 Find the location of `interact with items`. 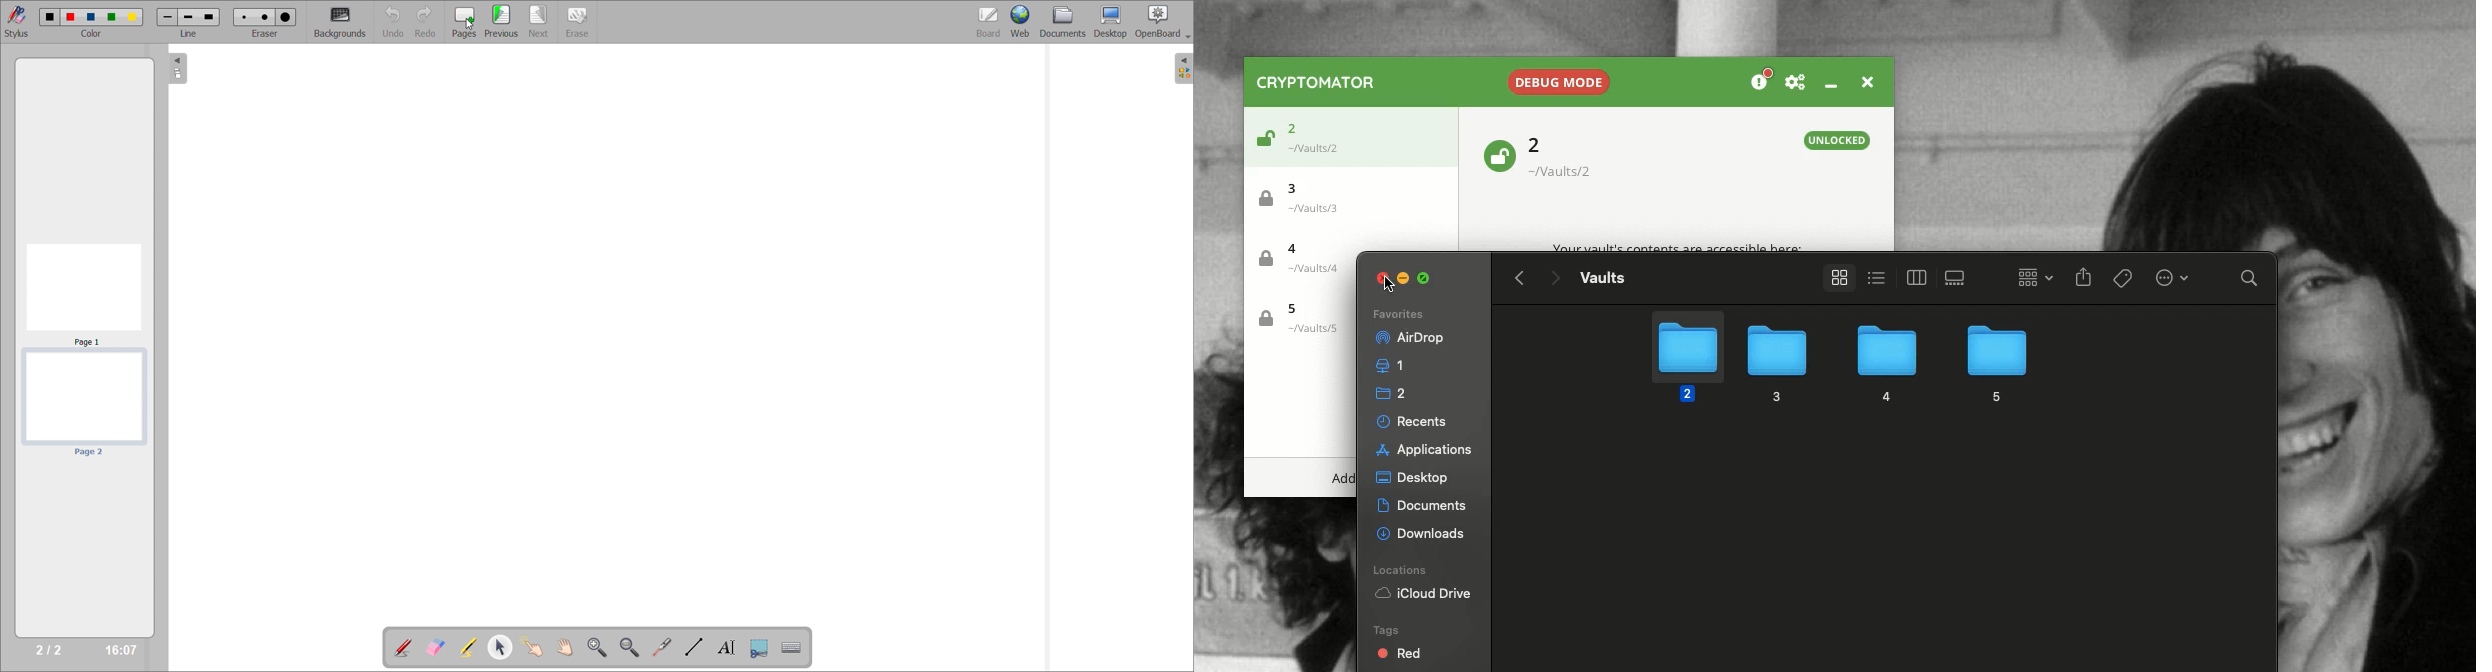

interact with items is located at coordinates (532, 646).